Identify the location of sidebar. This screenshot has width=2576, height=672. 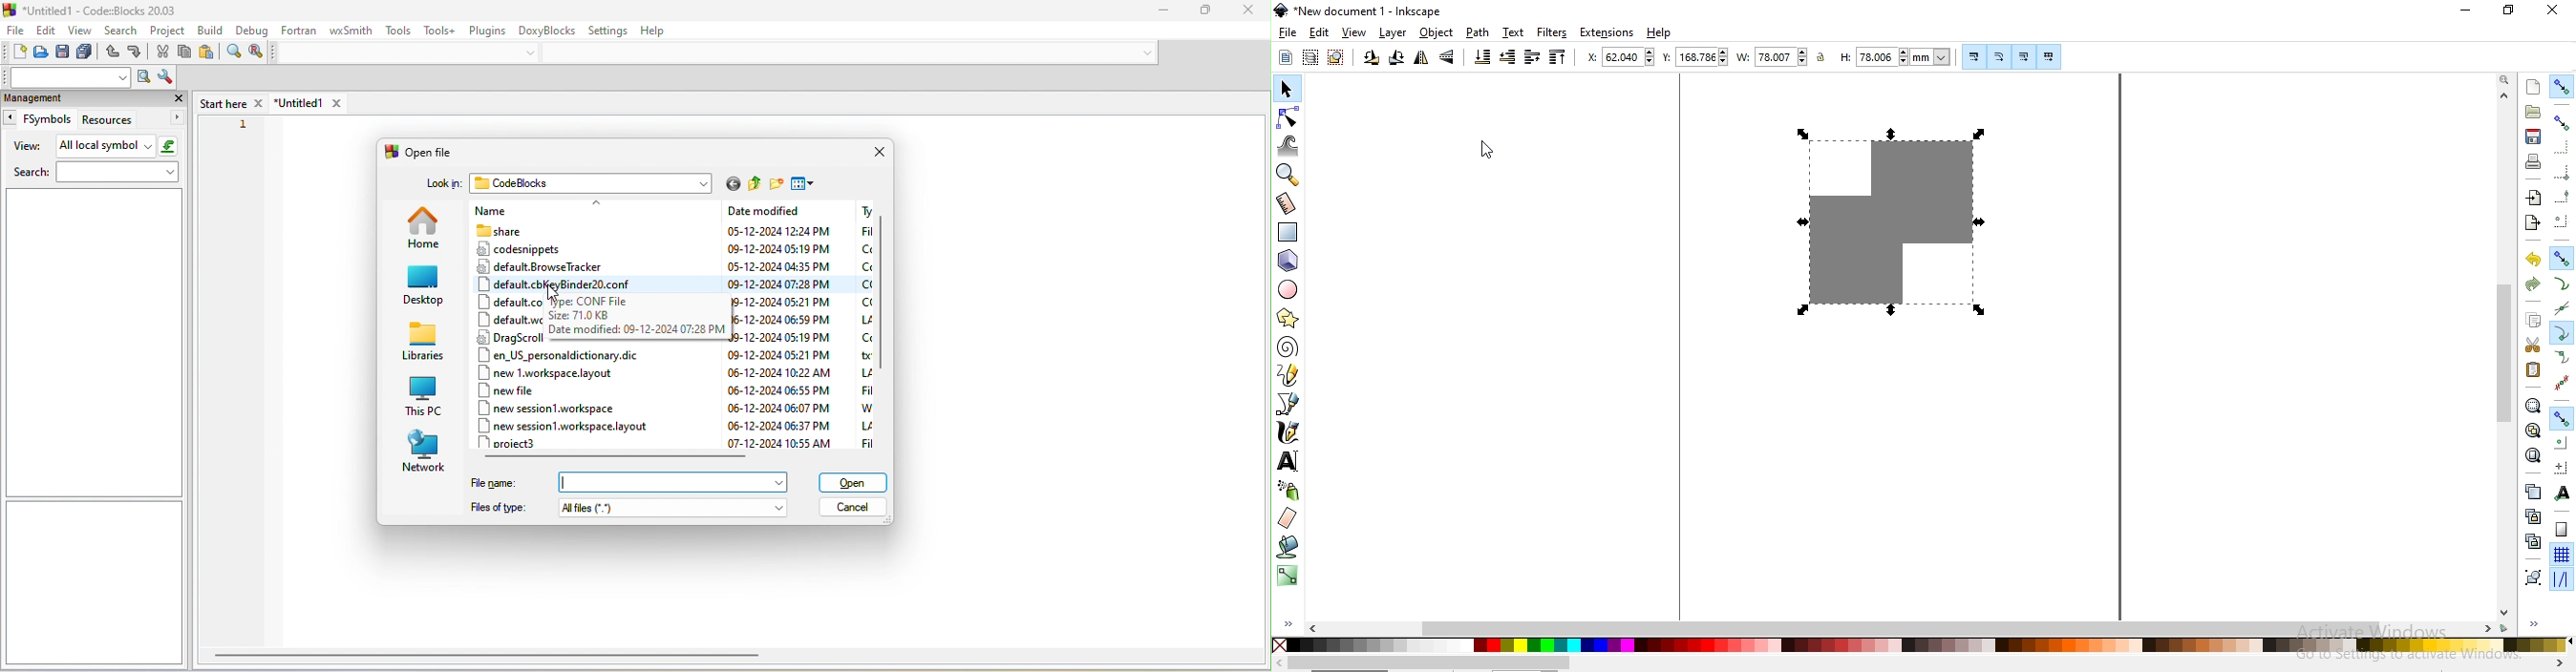
(95, 582).